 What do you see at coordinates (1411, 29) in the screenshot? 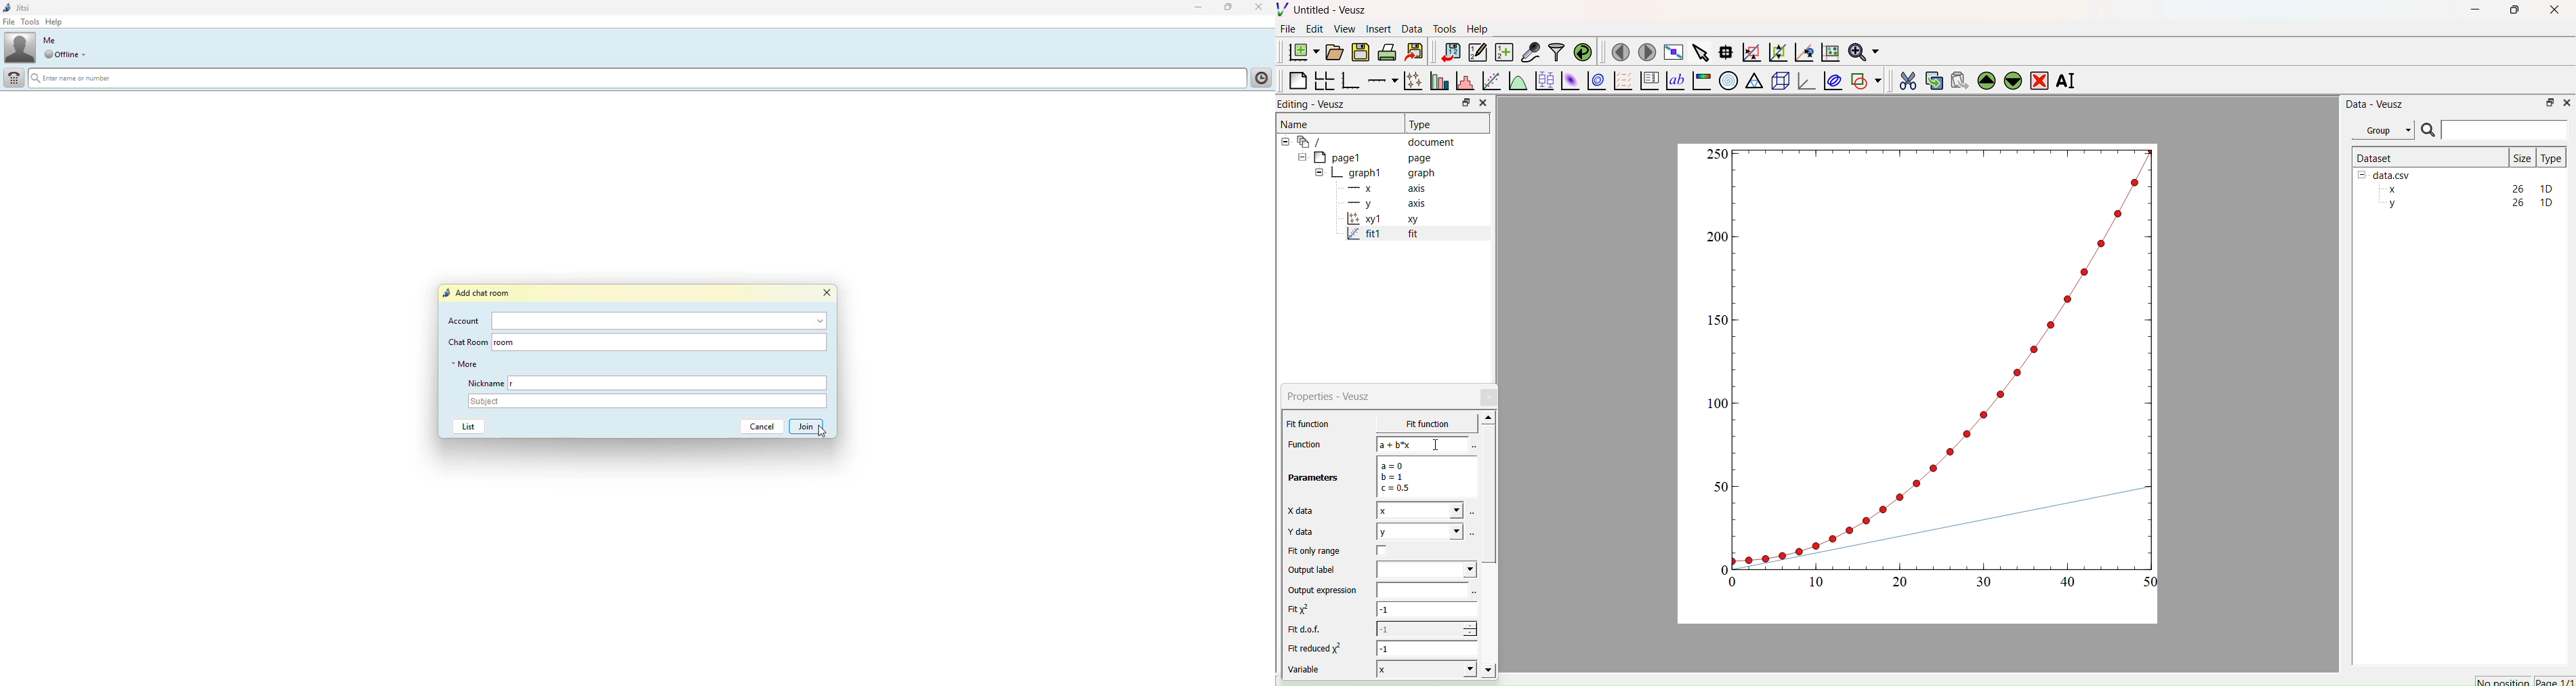
I see `Data` at bounding box center [1411, 29].